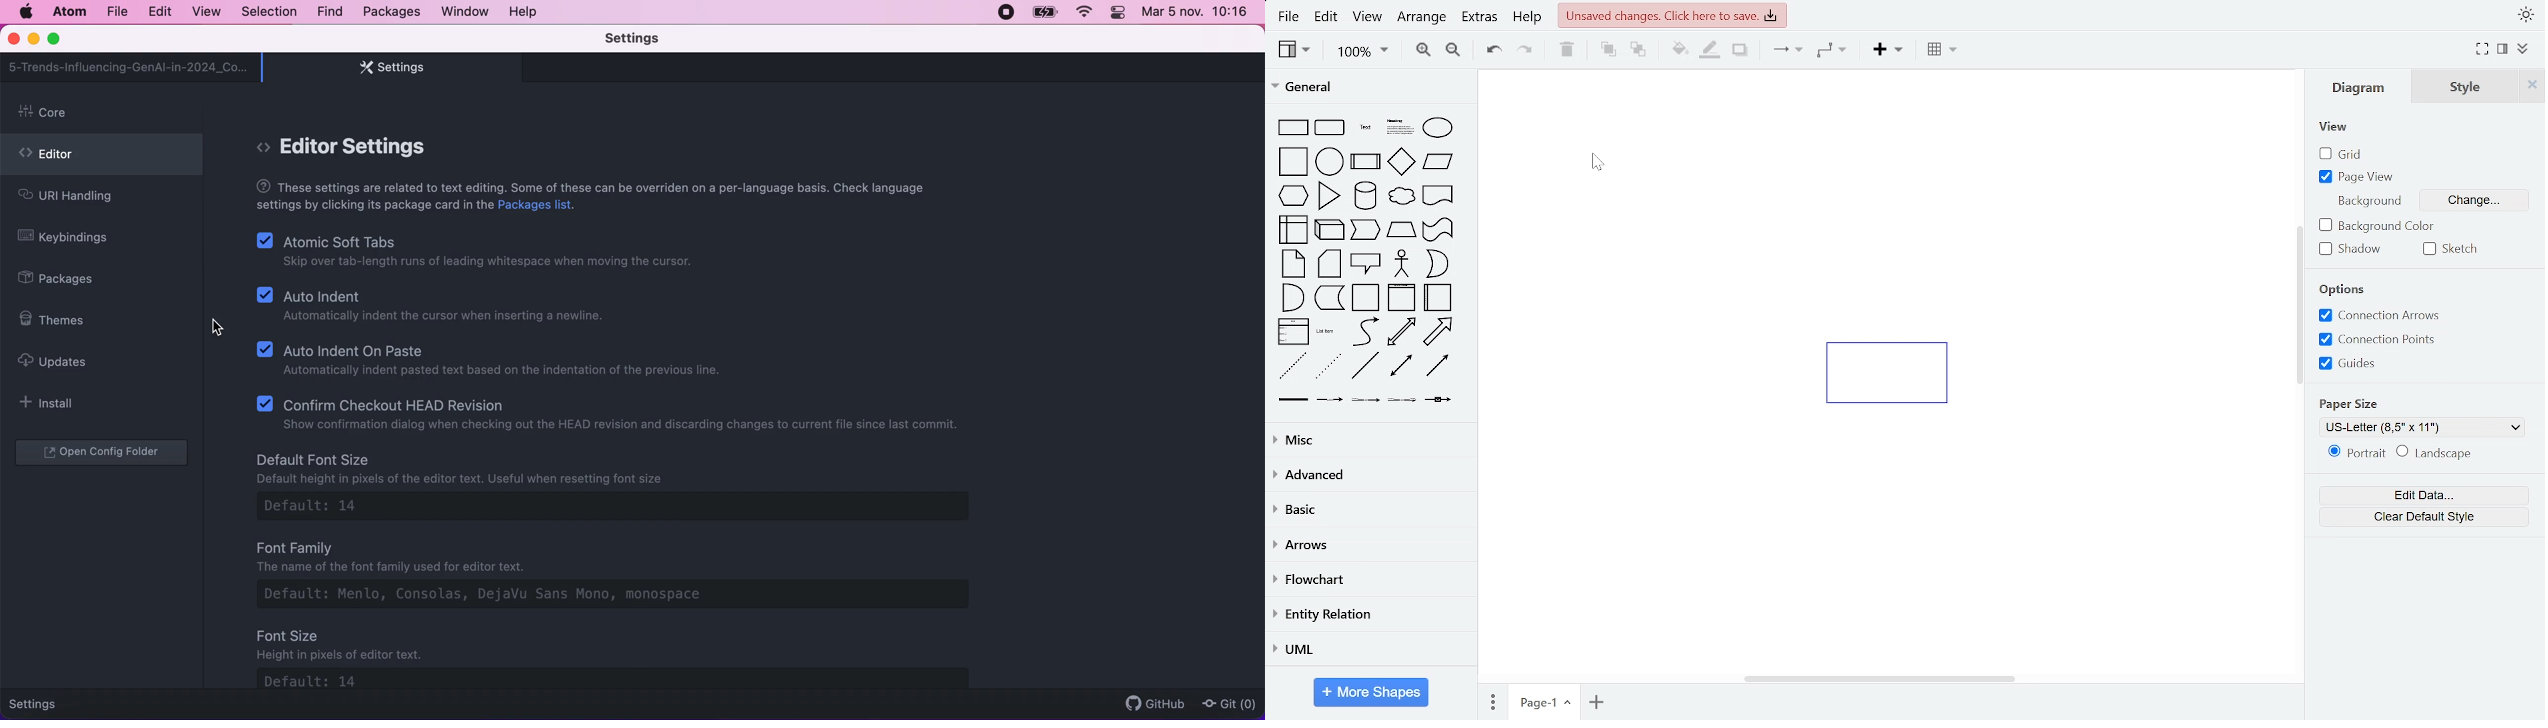 The width and height of the screenshot is (2548, 728). I want to click on page view, so click(2353, 178).